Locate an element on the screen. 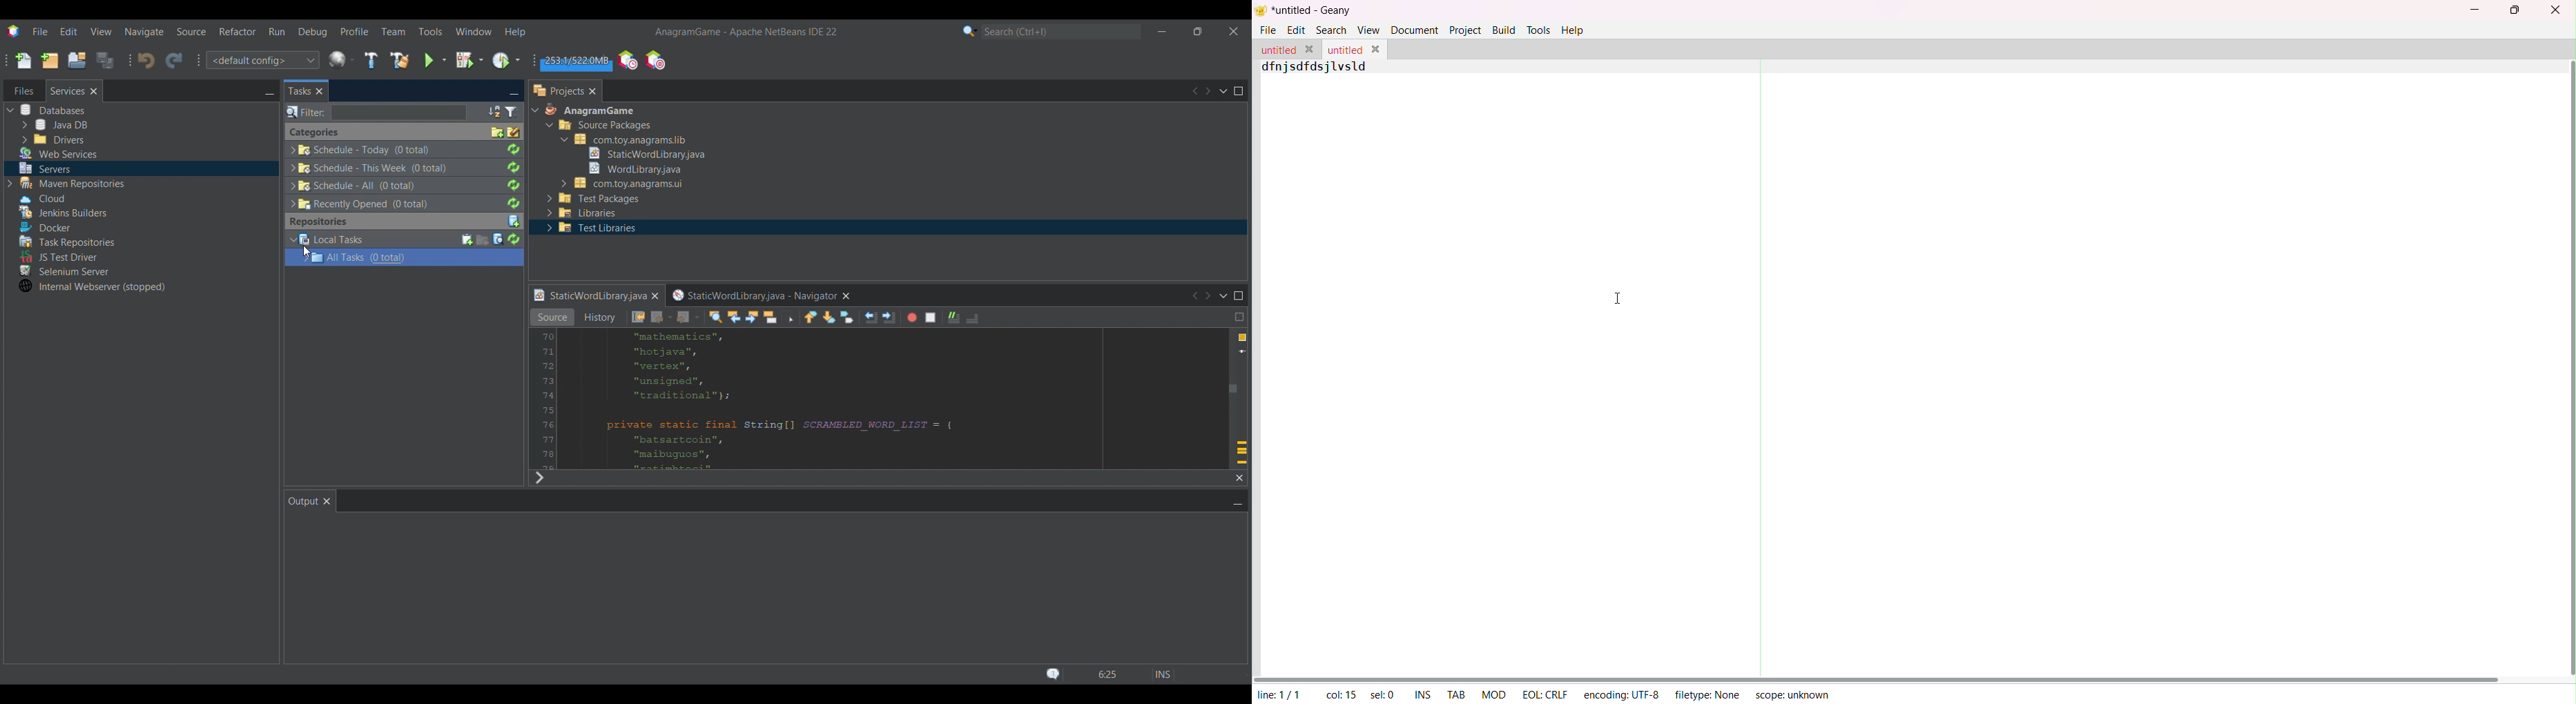 The height and width of the screenshot is (728, 2576).  is located at coordinates (55, 255).